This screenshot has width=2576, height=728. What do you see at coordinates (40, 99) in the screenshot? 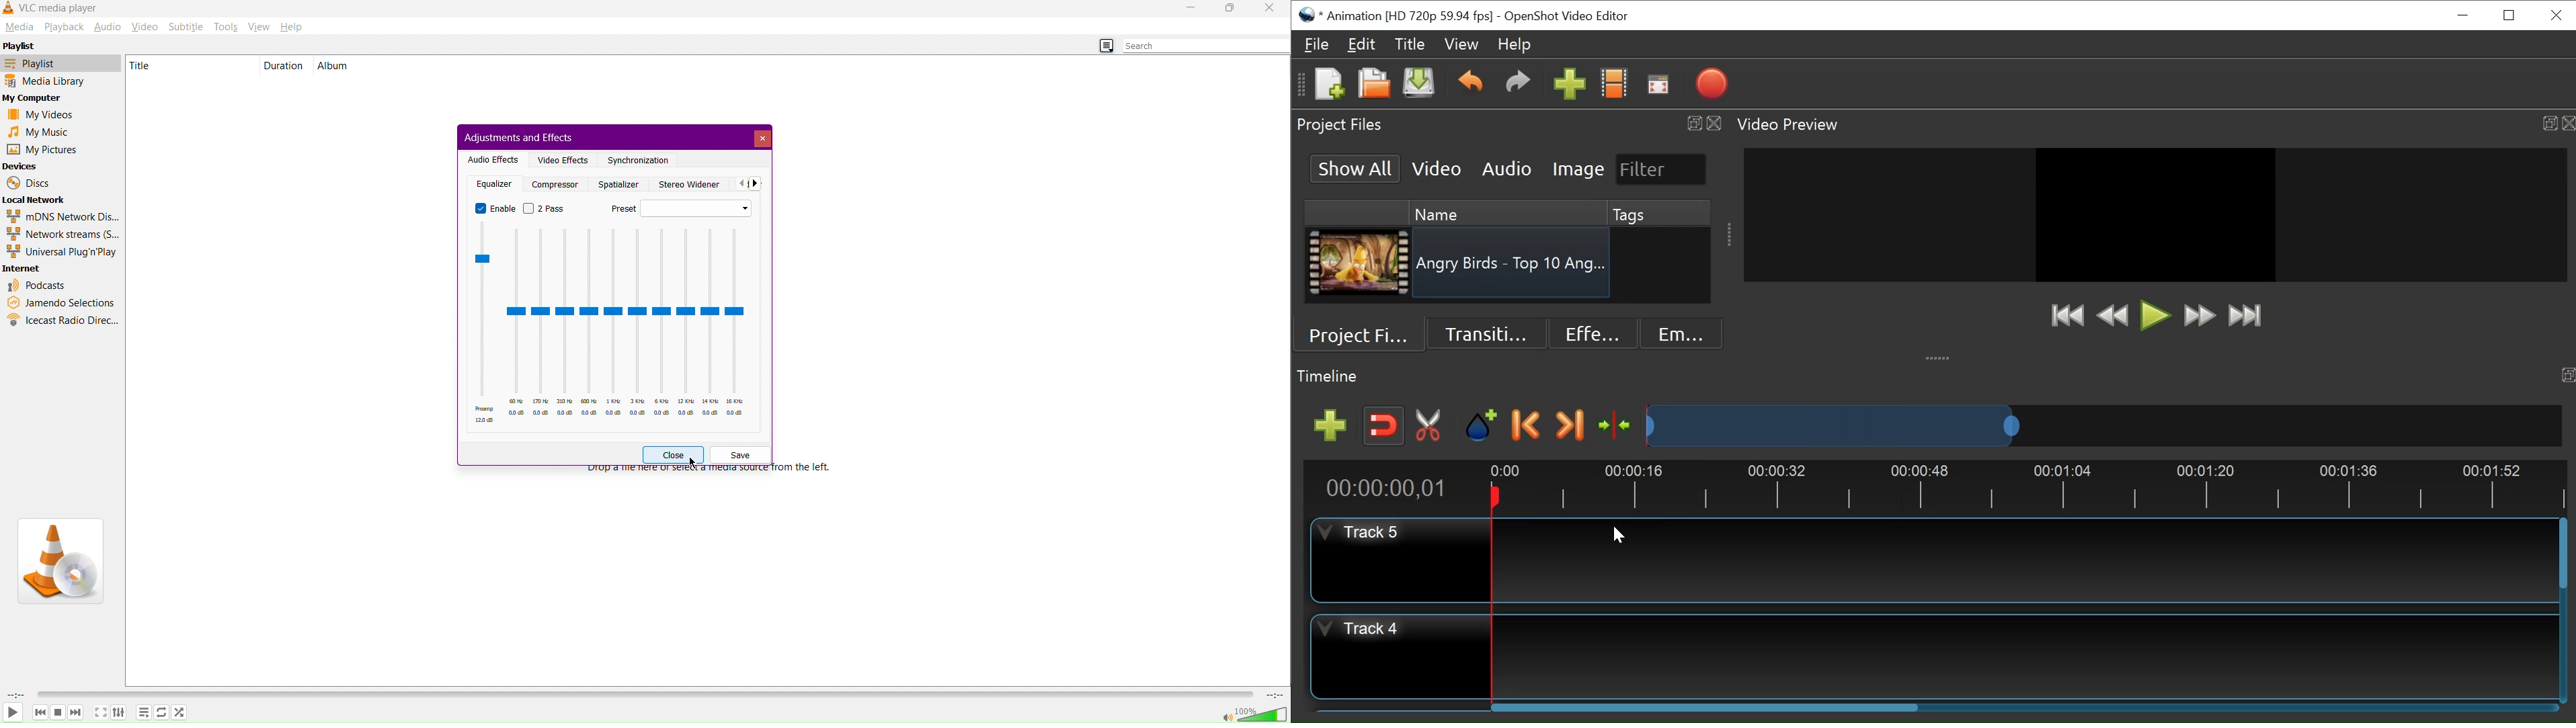
I see `My Computer` at bounding box center [40, 99].